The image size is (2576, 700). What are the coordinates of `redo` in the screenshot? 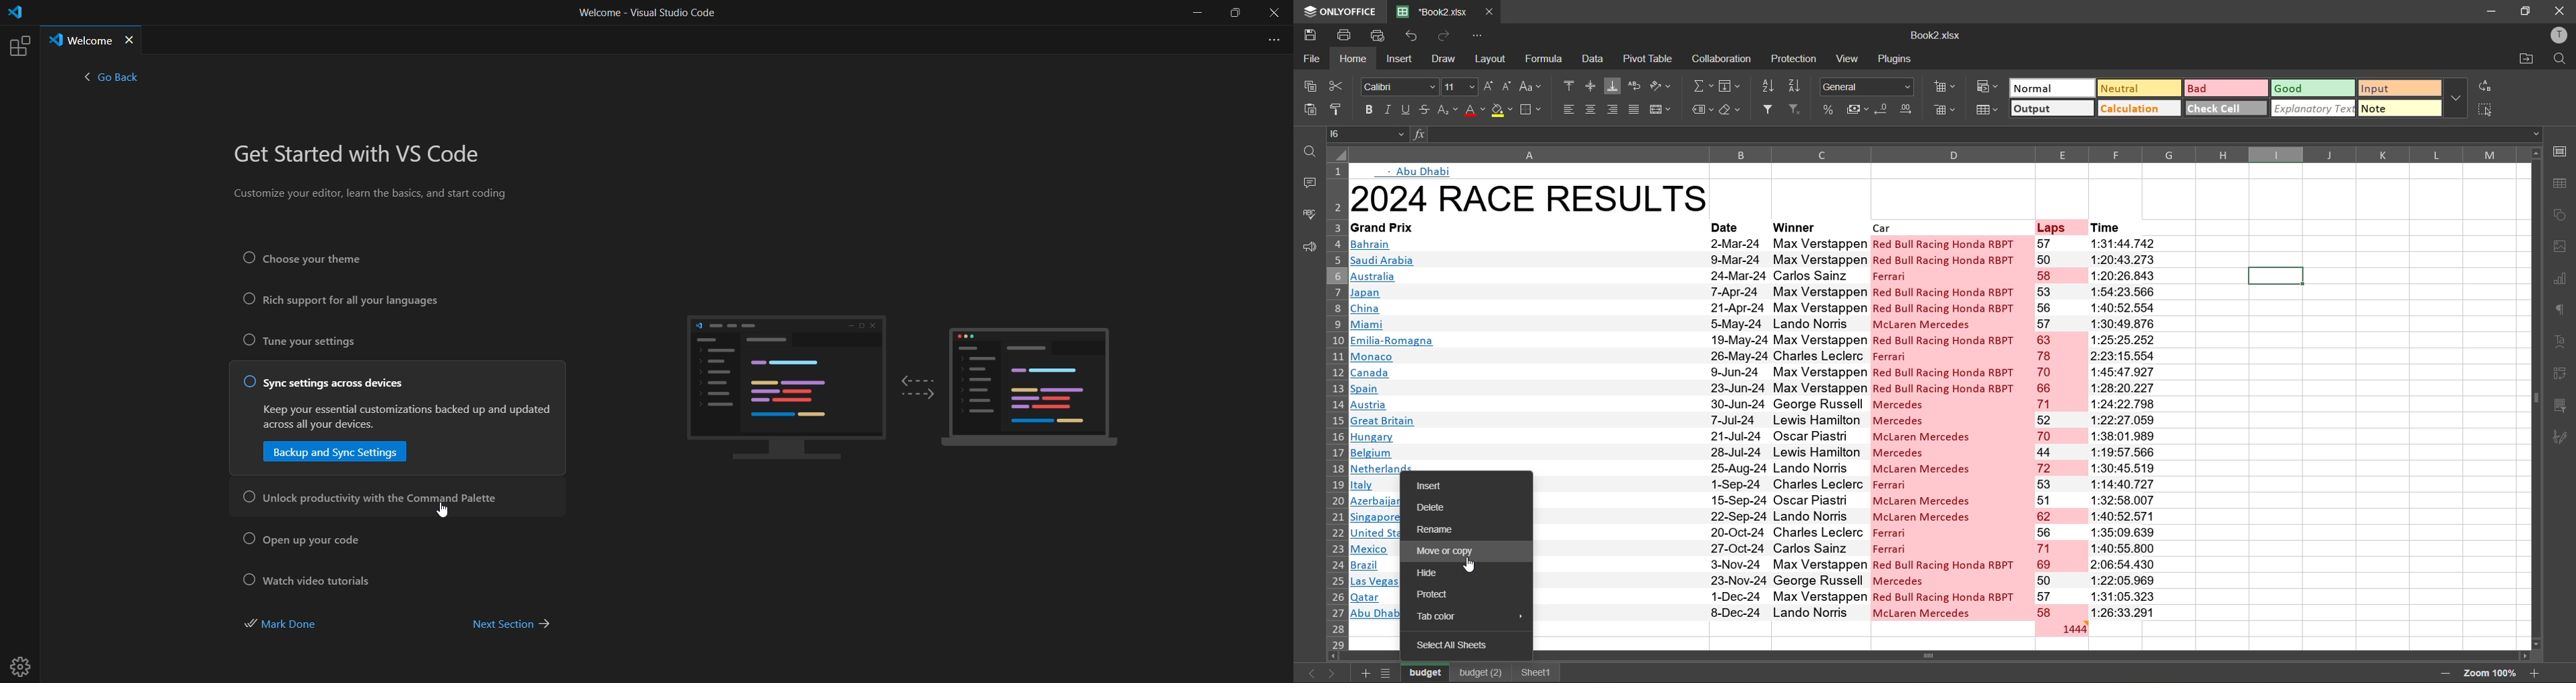 It's located at (1444, 35).